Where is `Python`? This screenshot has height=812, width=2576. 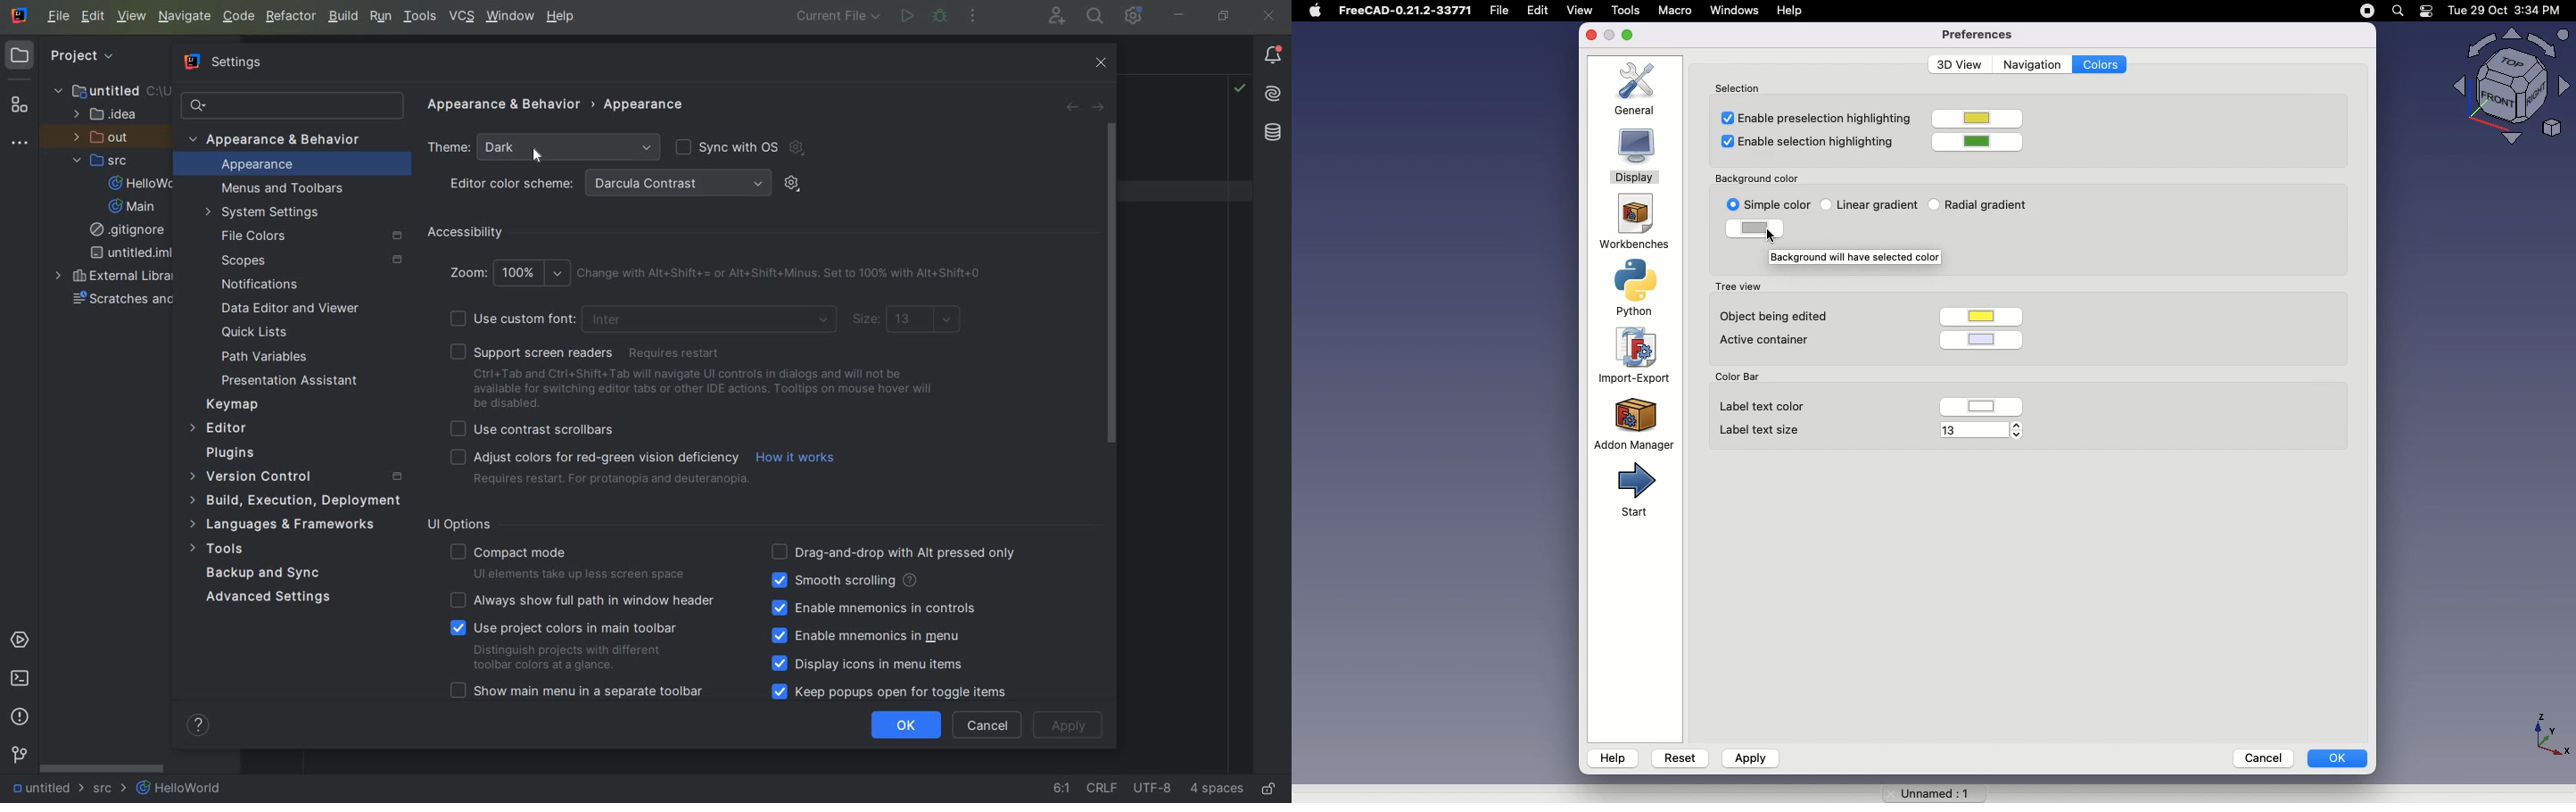 Python is located at coordinates (1639, 288).